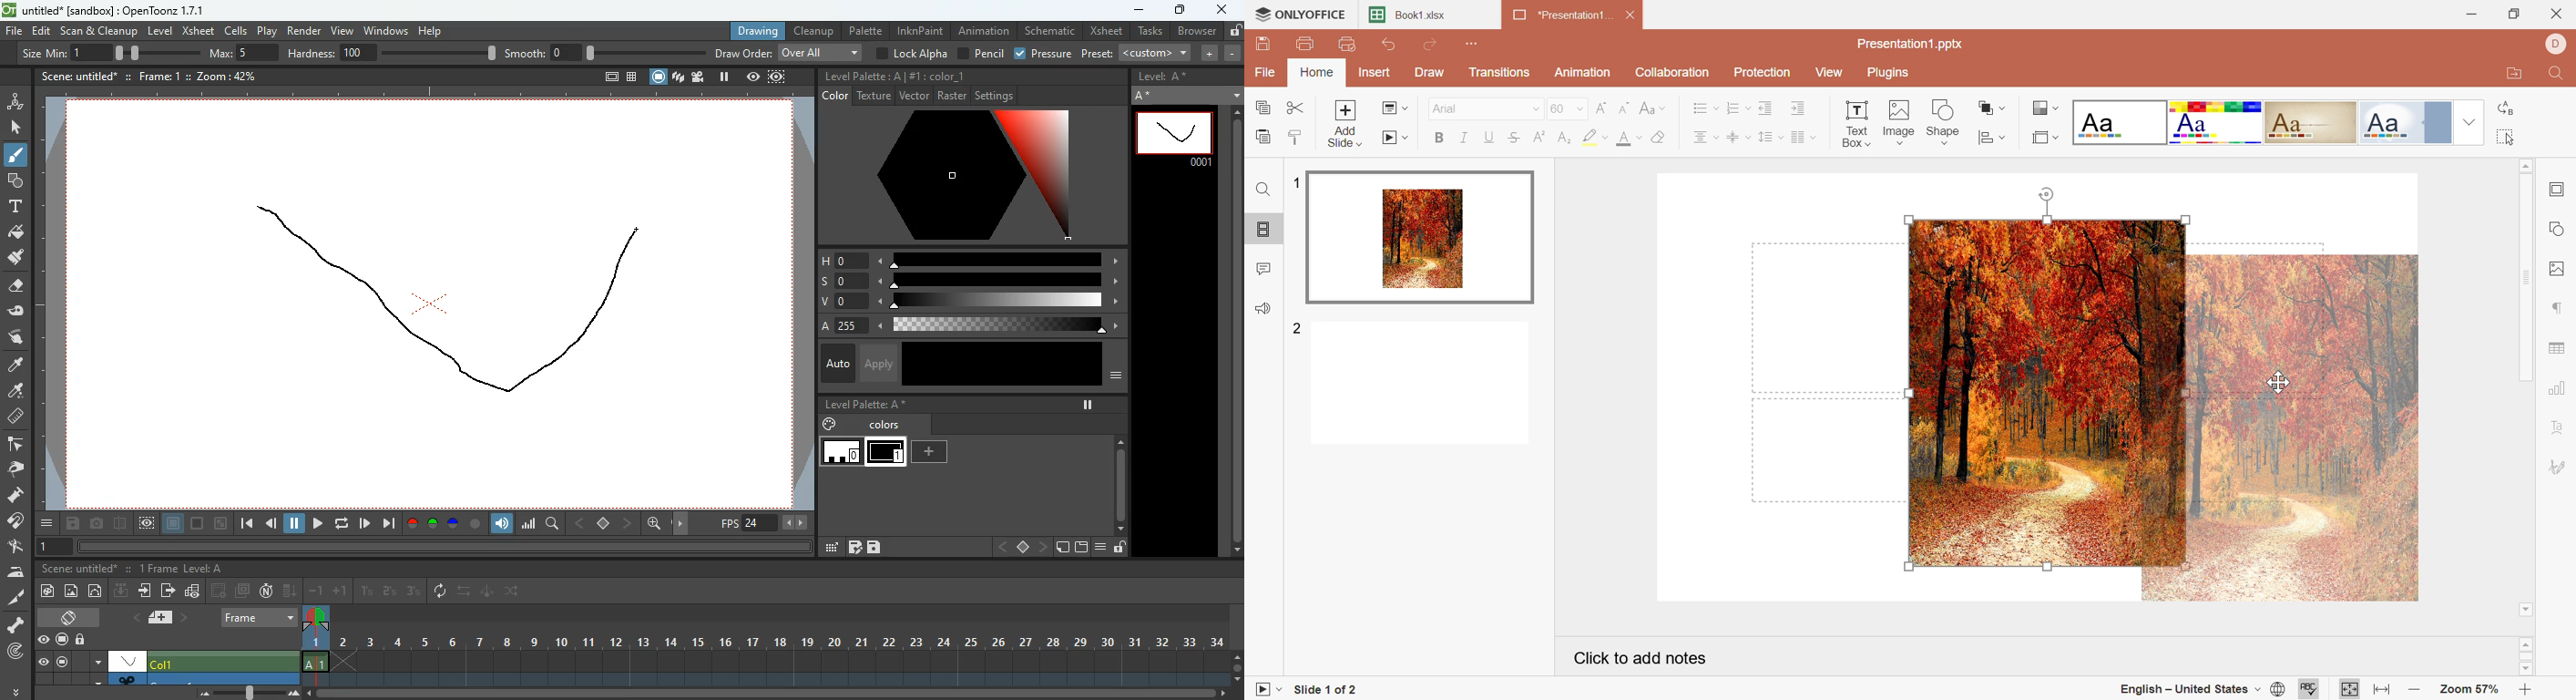 This screenshot has height=700, width=2576. What do you see at coordinates (237, 30) in the screenshot?
I see `cells` at bounding box center [237, 30].